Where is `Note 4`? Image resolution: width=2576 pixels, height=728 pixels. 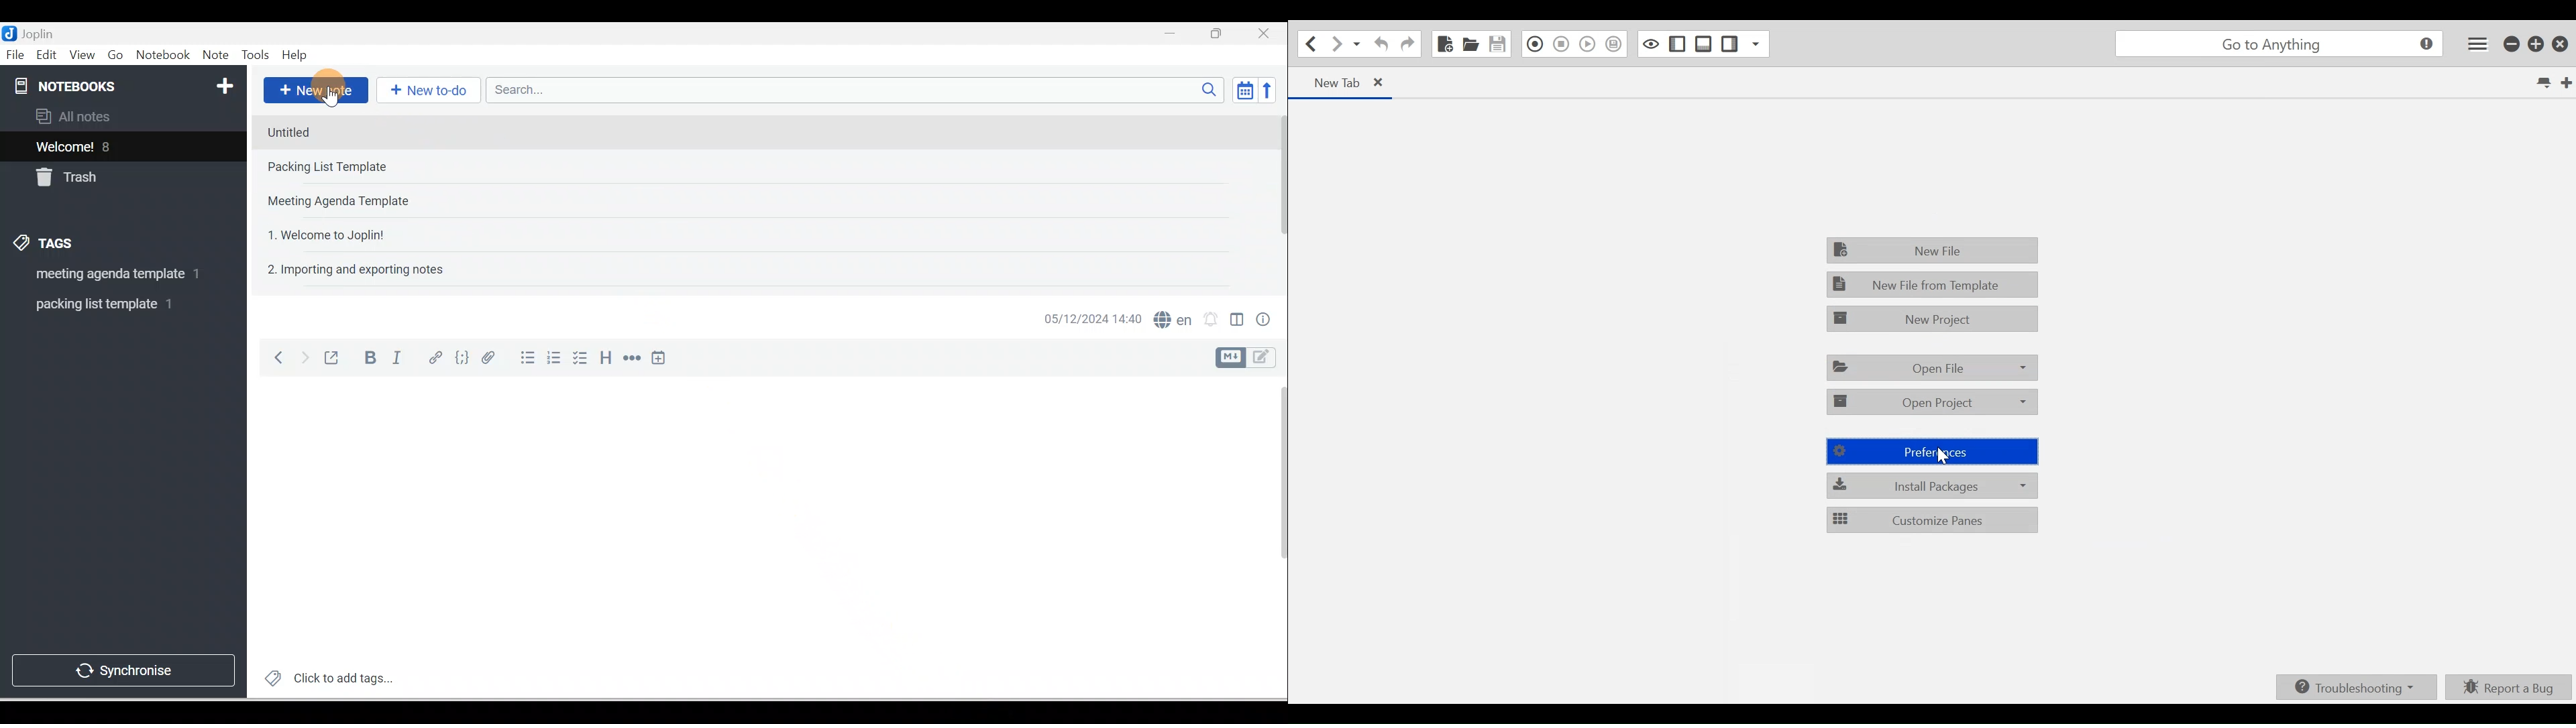 Note 4 is located at coordinates (357, 232).